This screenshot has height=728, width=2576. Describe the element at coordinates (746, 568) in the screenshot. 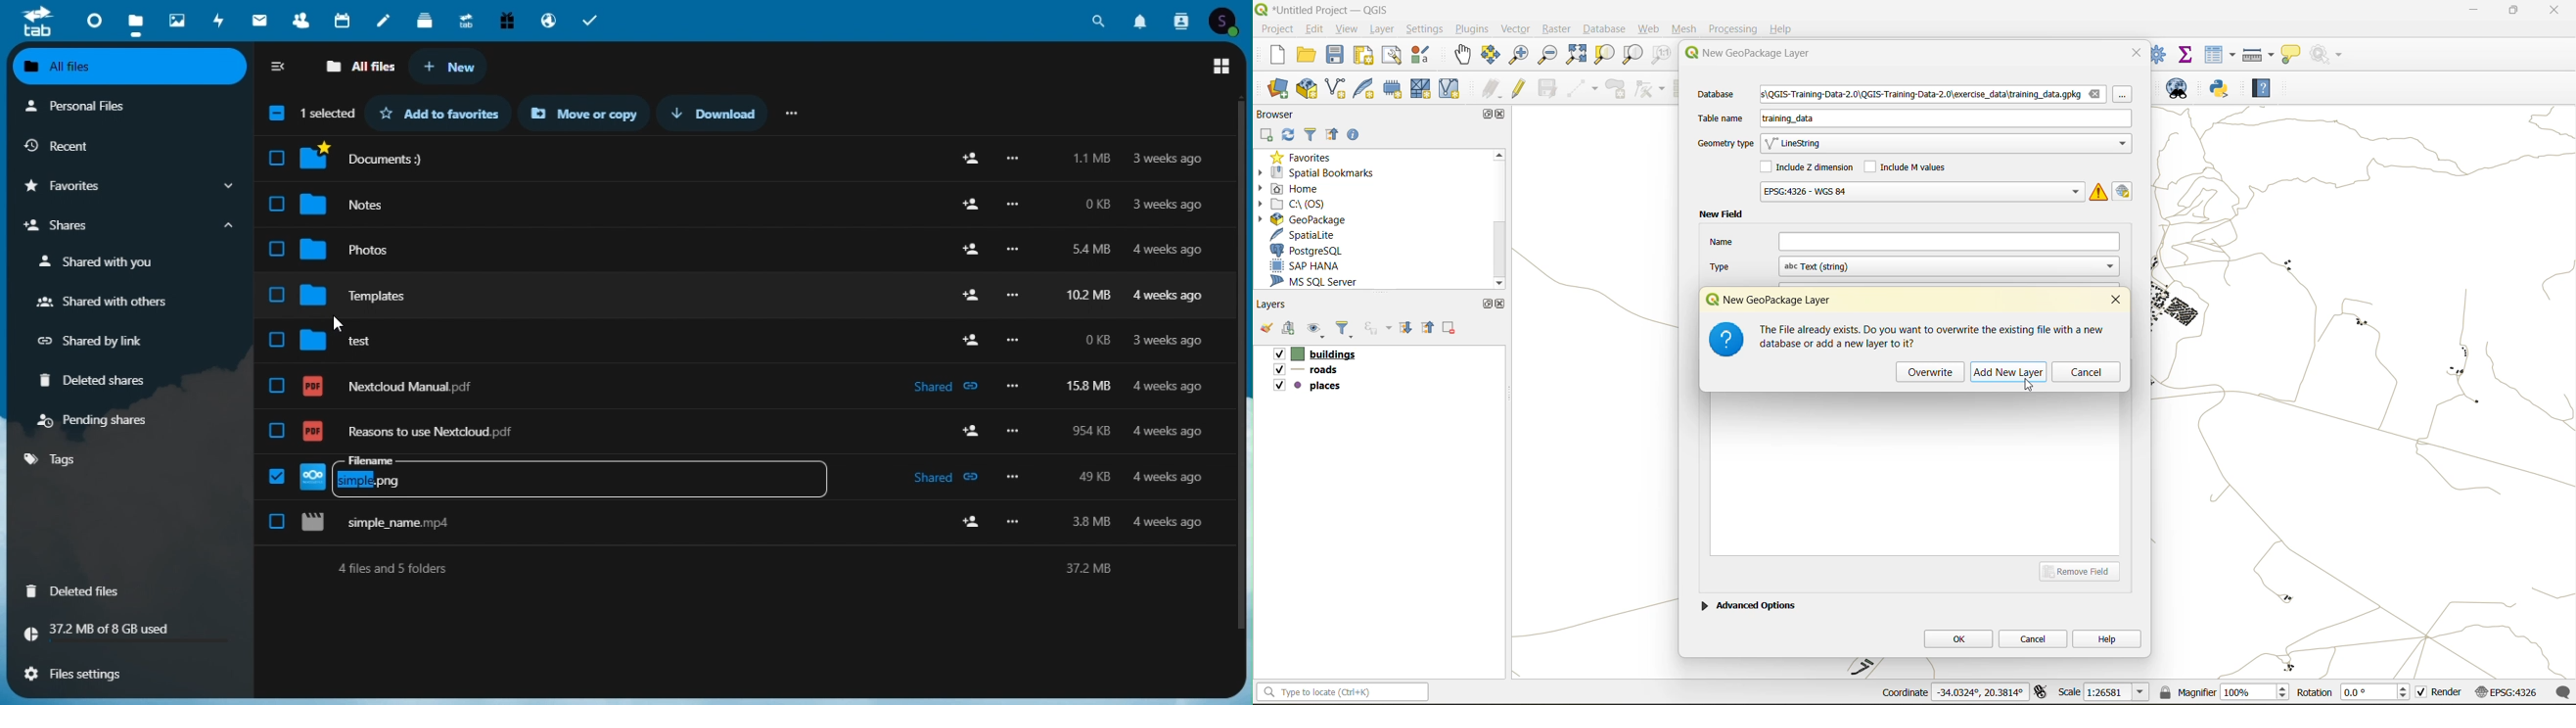

I see `4 files and 5 folders` at that location.